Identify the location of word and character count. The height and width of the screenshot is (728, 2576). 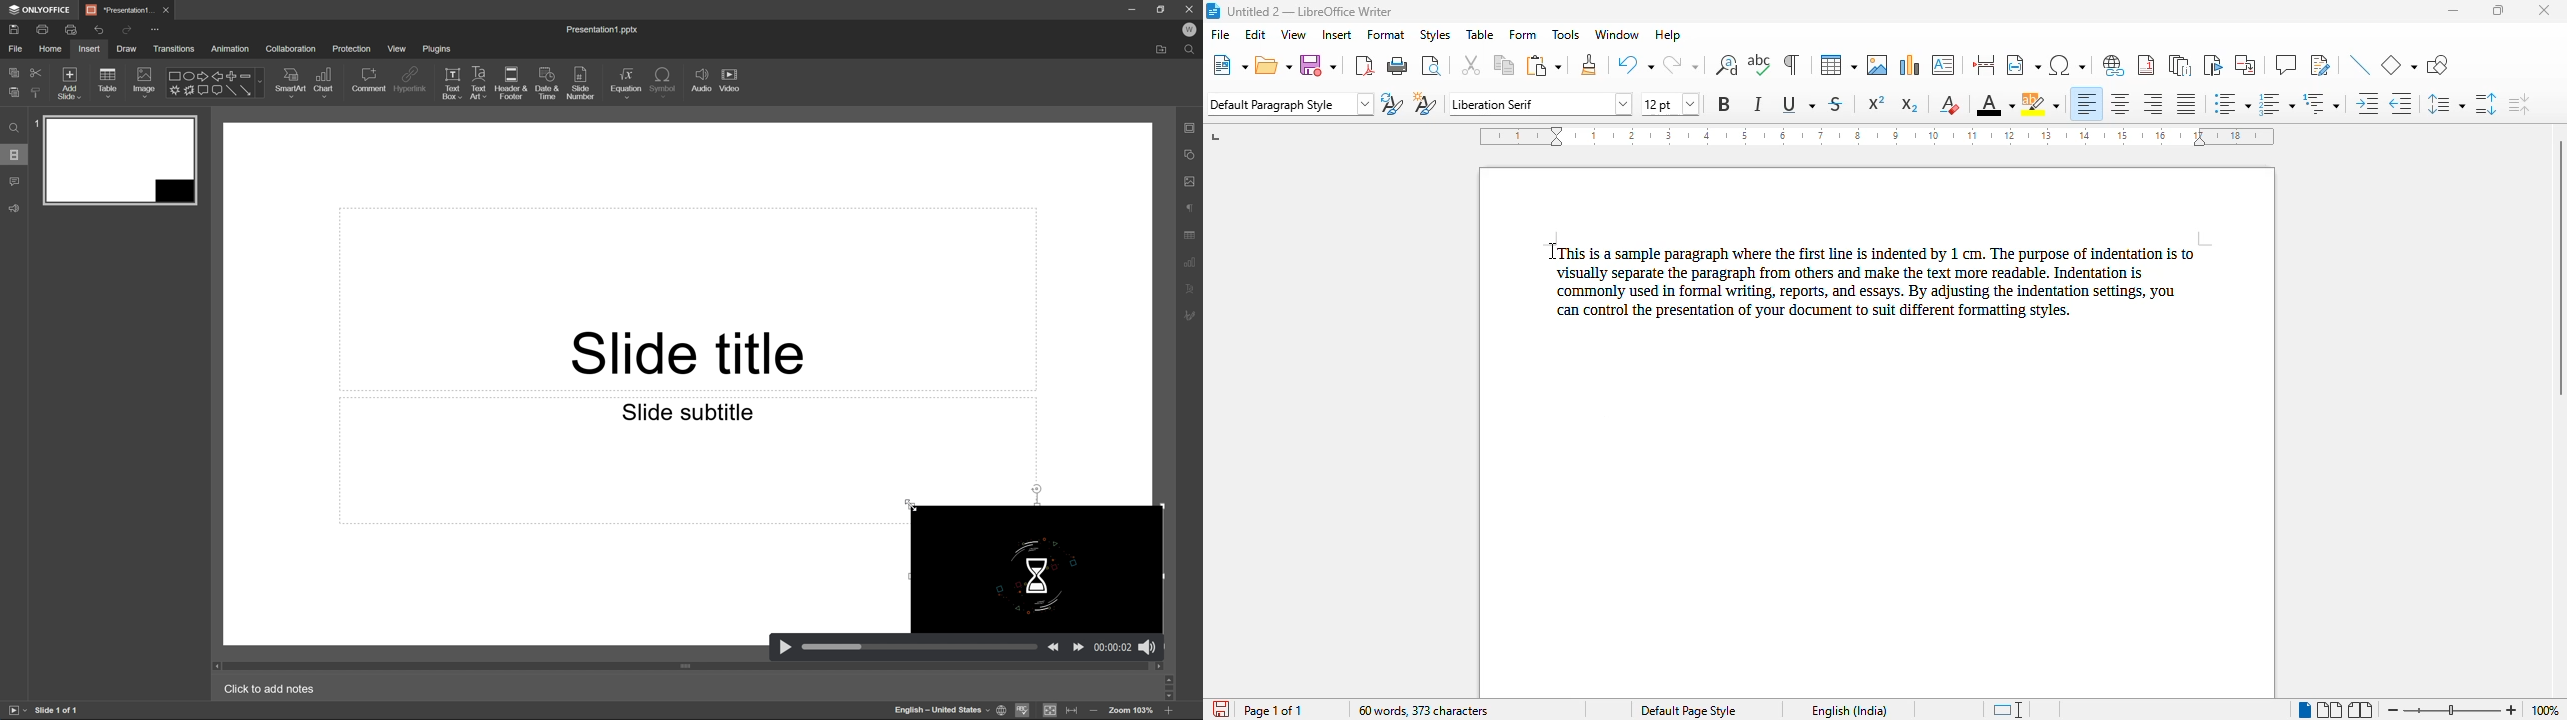
(1424, 710).